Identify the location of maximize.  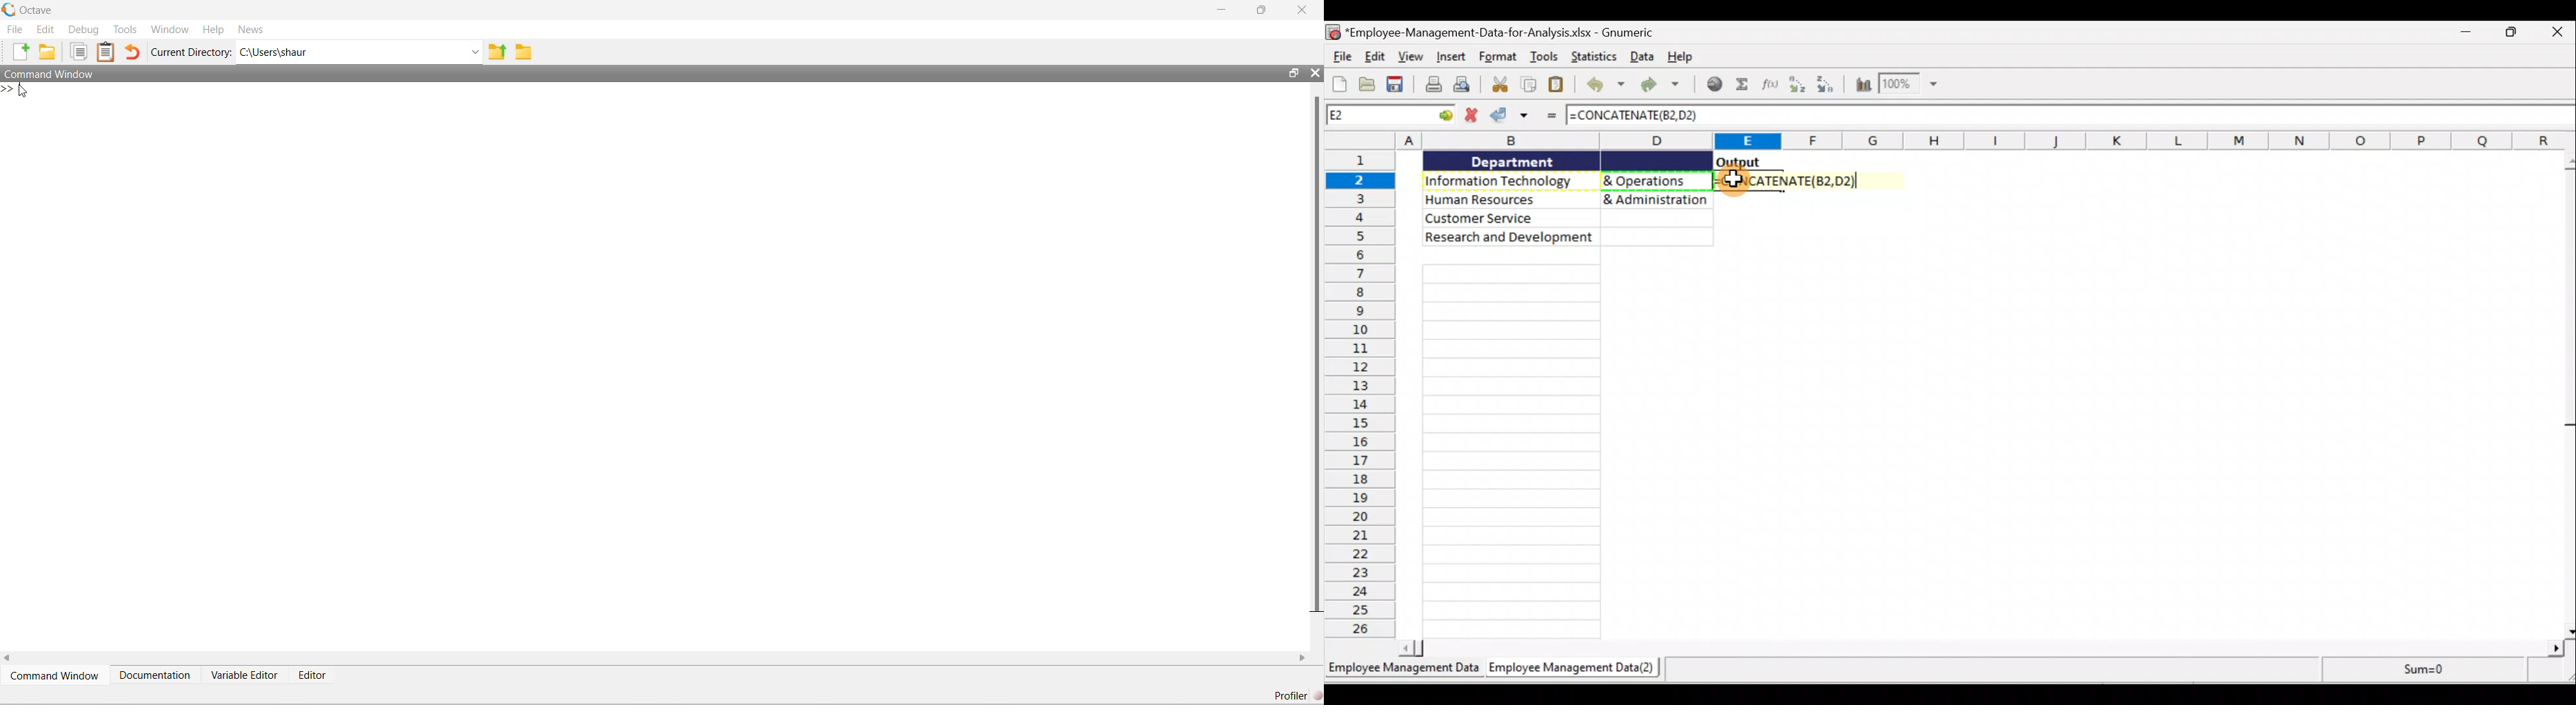
(1293, 73).